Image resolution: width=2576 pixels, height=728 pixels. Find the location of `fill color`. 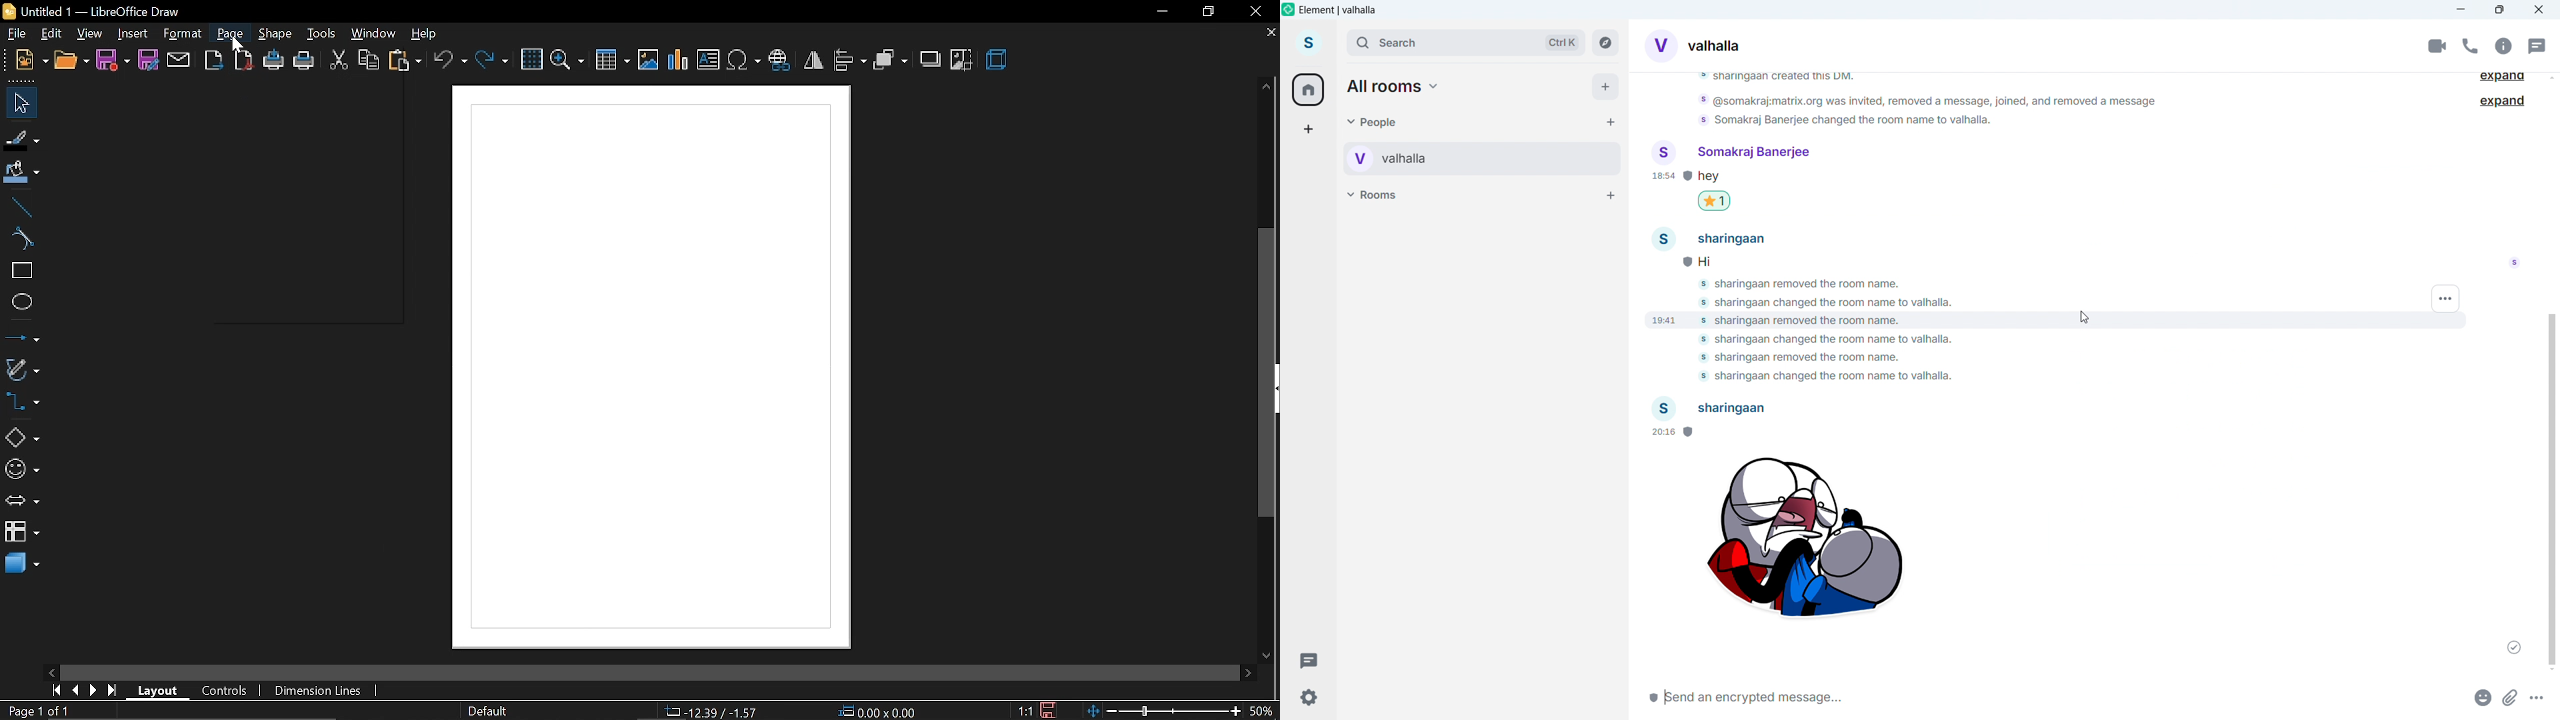

fill color is located at coordinates (22, 171).